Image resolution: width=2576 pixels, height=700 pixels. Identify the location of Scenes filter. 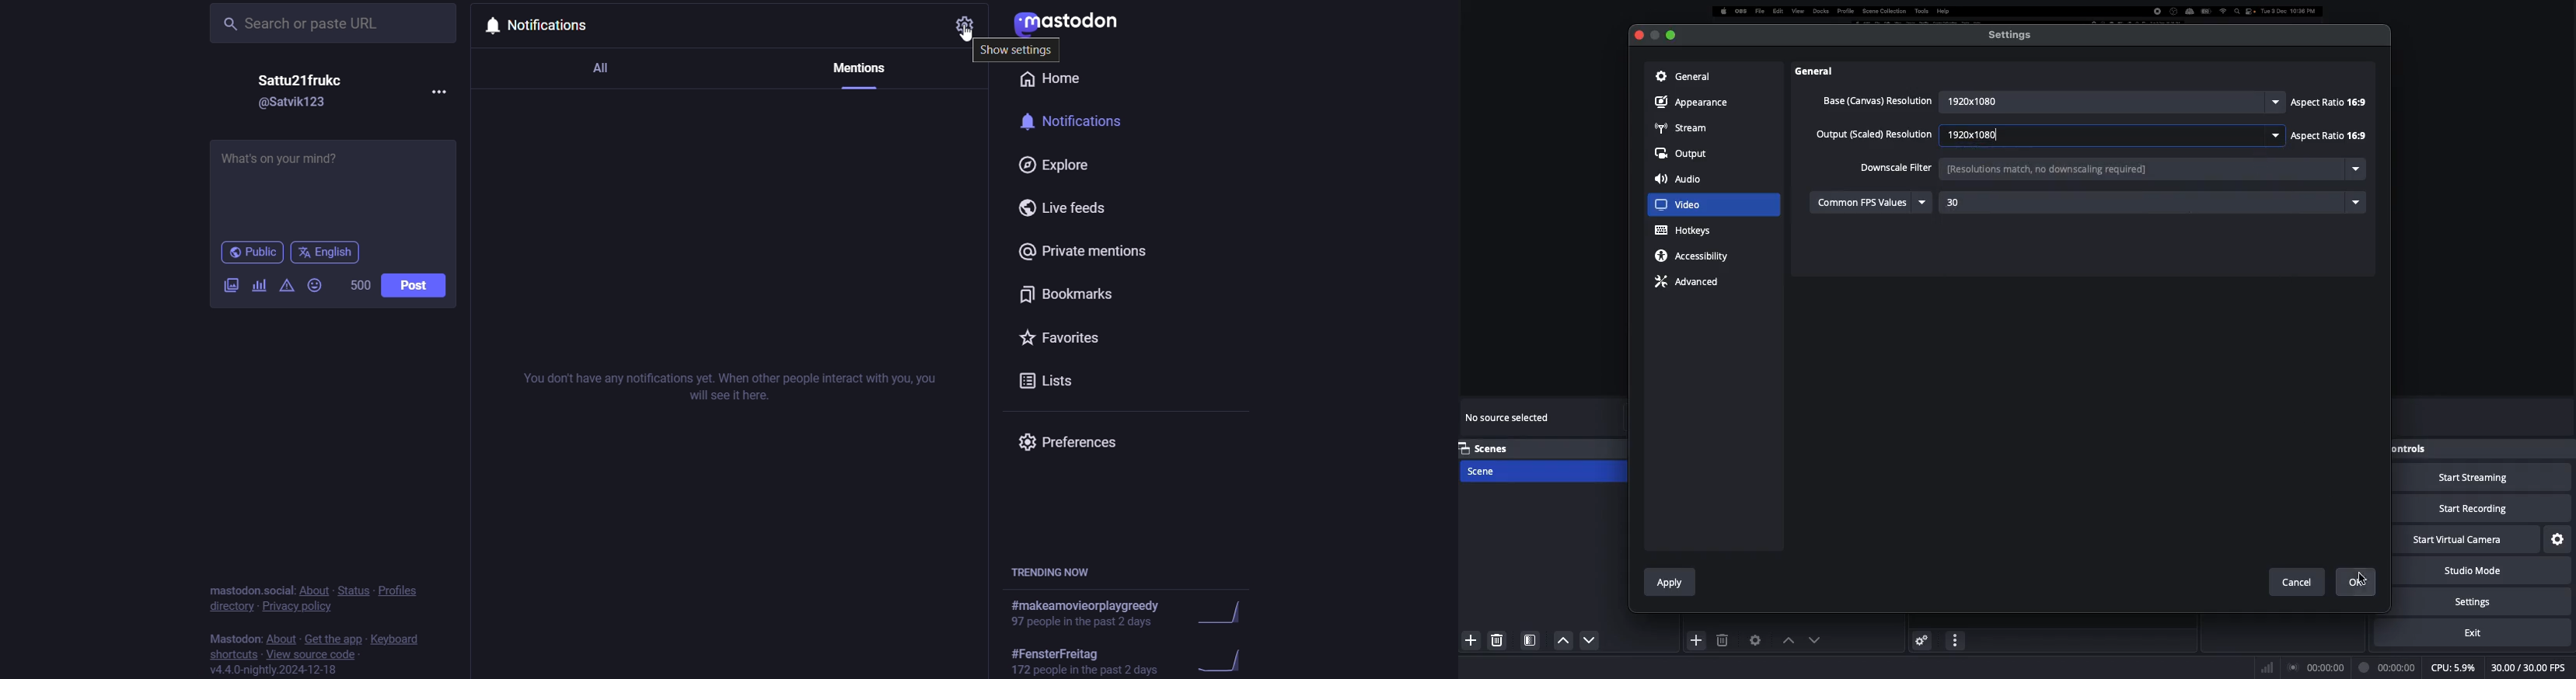
(1531, 640).